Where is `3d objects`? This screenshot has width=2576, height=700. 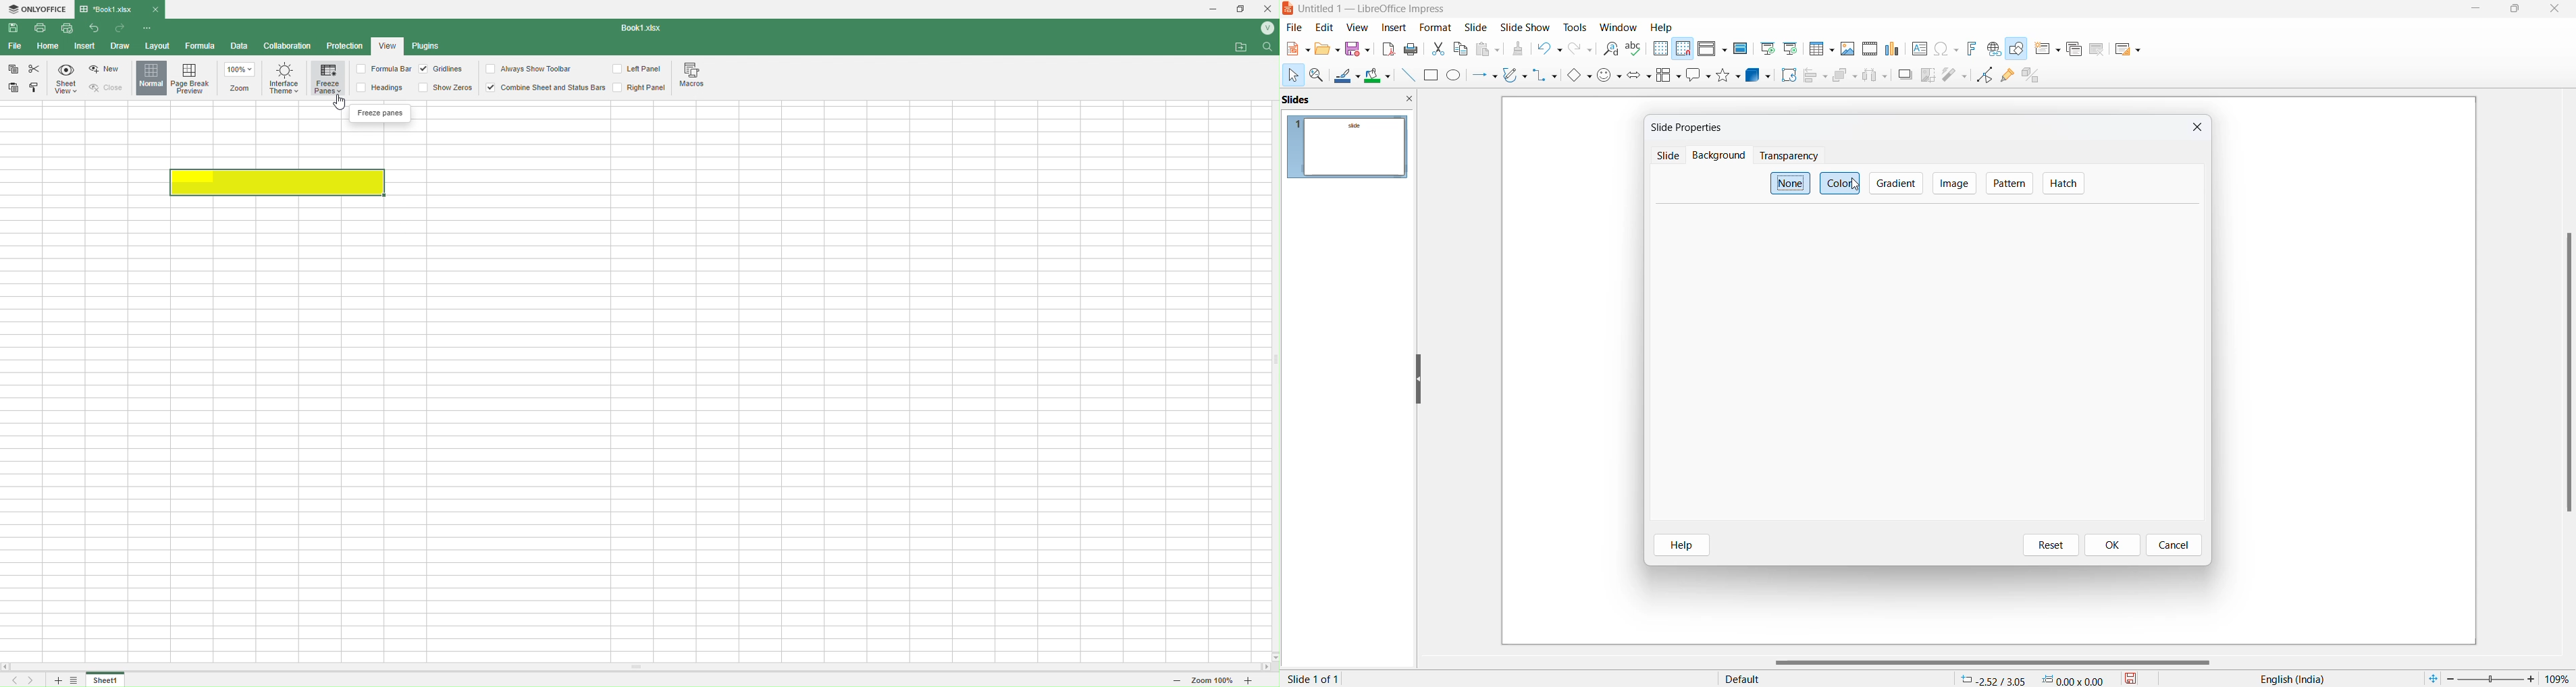
3d objects is located at coordinates (1758, 75).